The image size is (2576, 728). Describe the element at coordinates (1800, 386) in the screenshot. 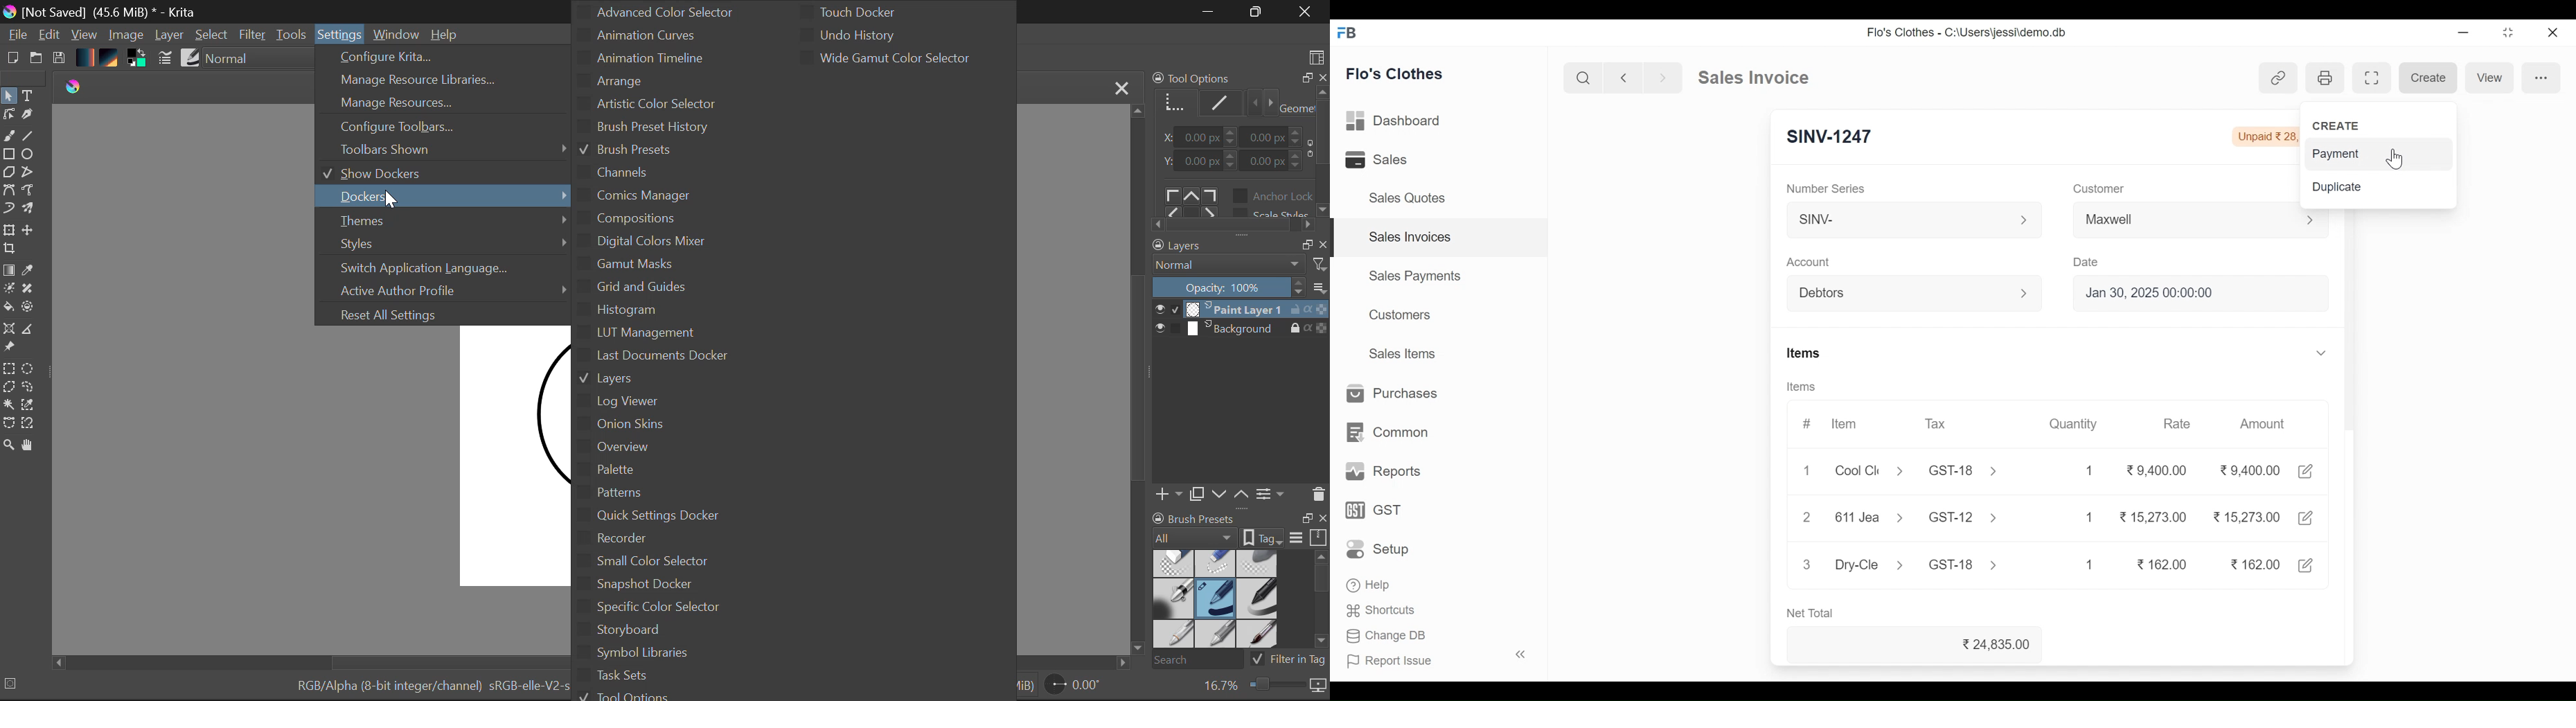

I see `Items` at that location.